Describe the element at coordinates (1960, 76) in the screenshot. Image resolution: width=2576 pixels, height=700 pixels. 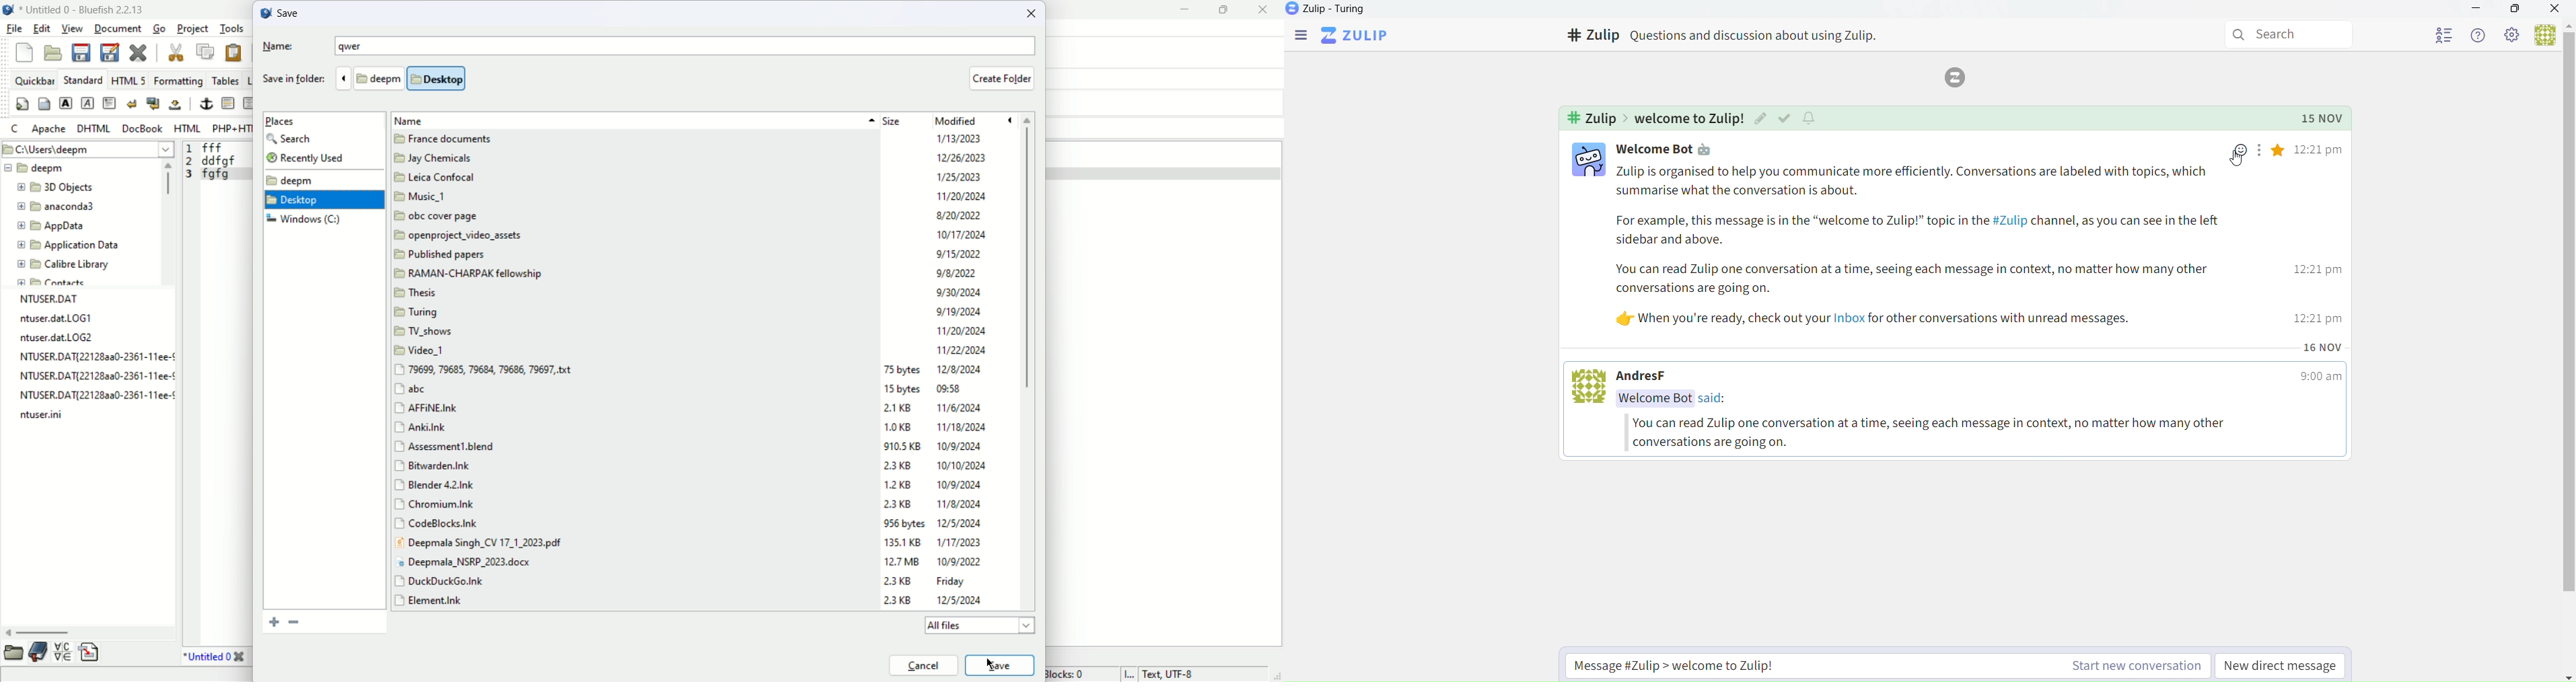
I see `Logo` at that location.